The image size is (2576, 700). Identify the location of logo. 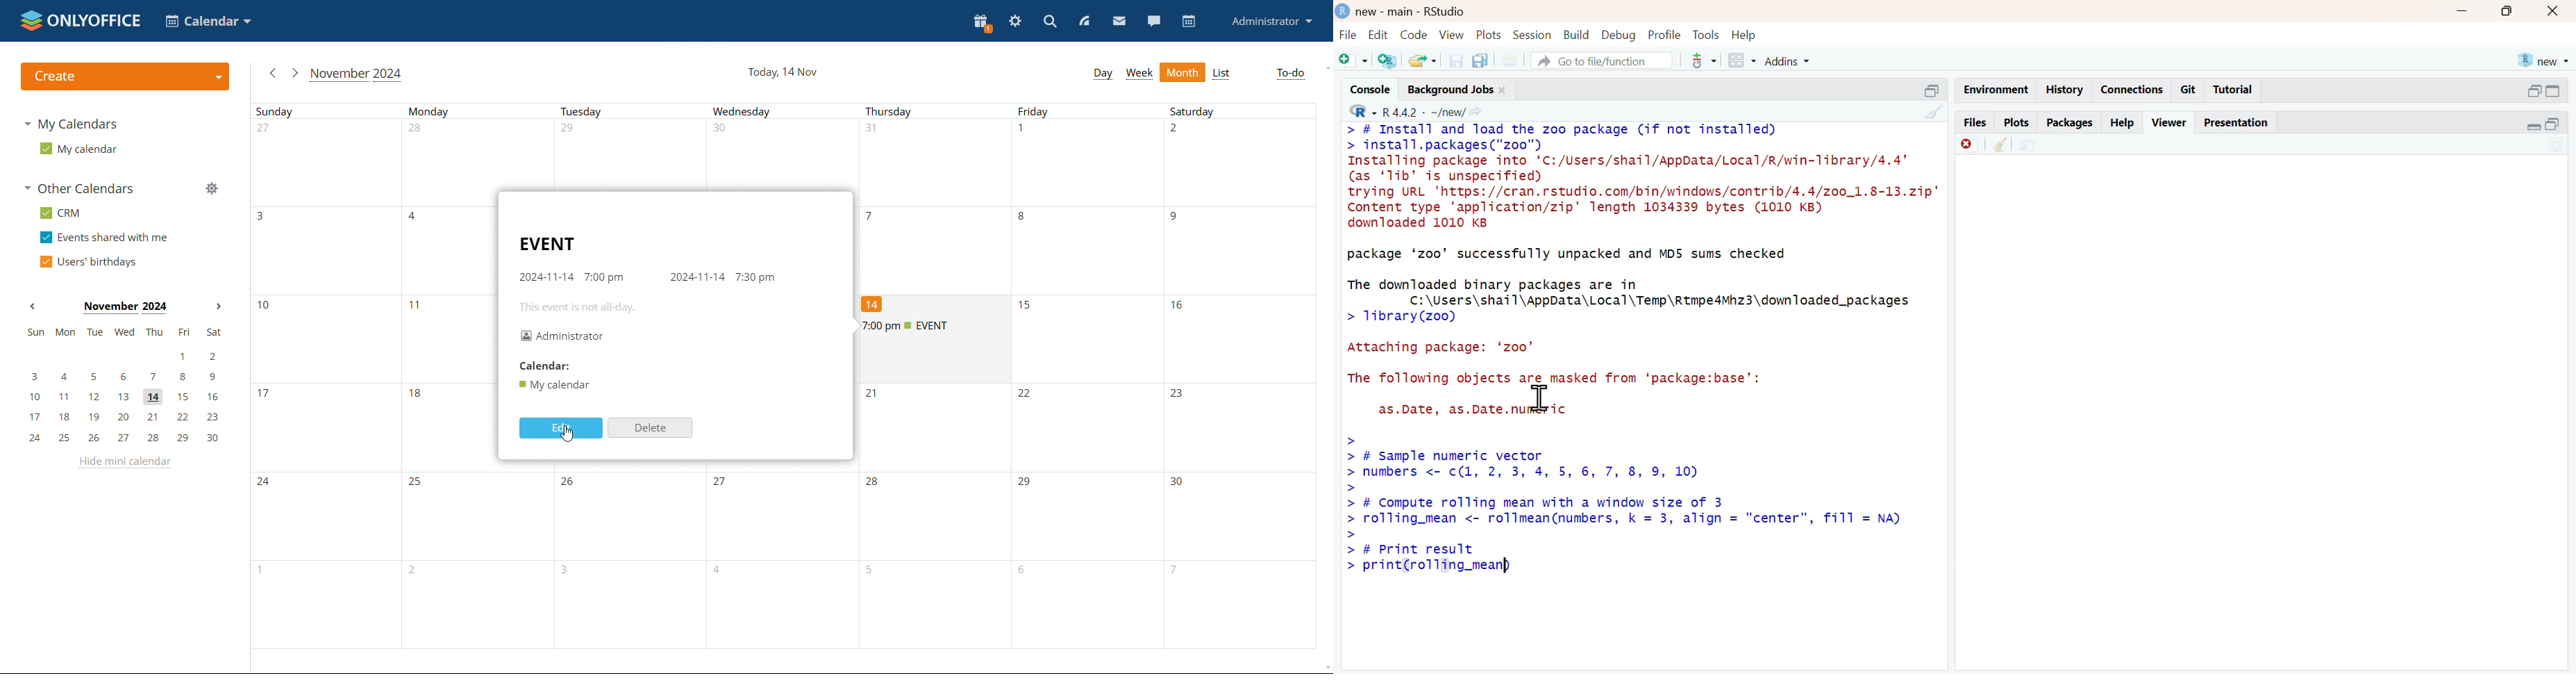
(1342, 12).